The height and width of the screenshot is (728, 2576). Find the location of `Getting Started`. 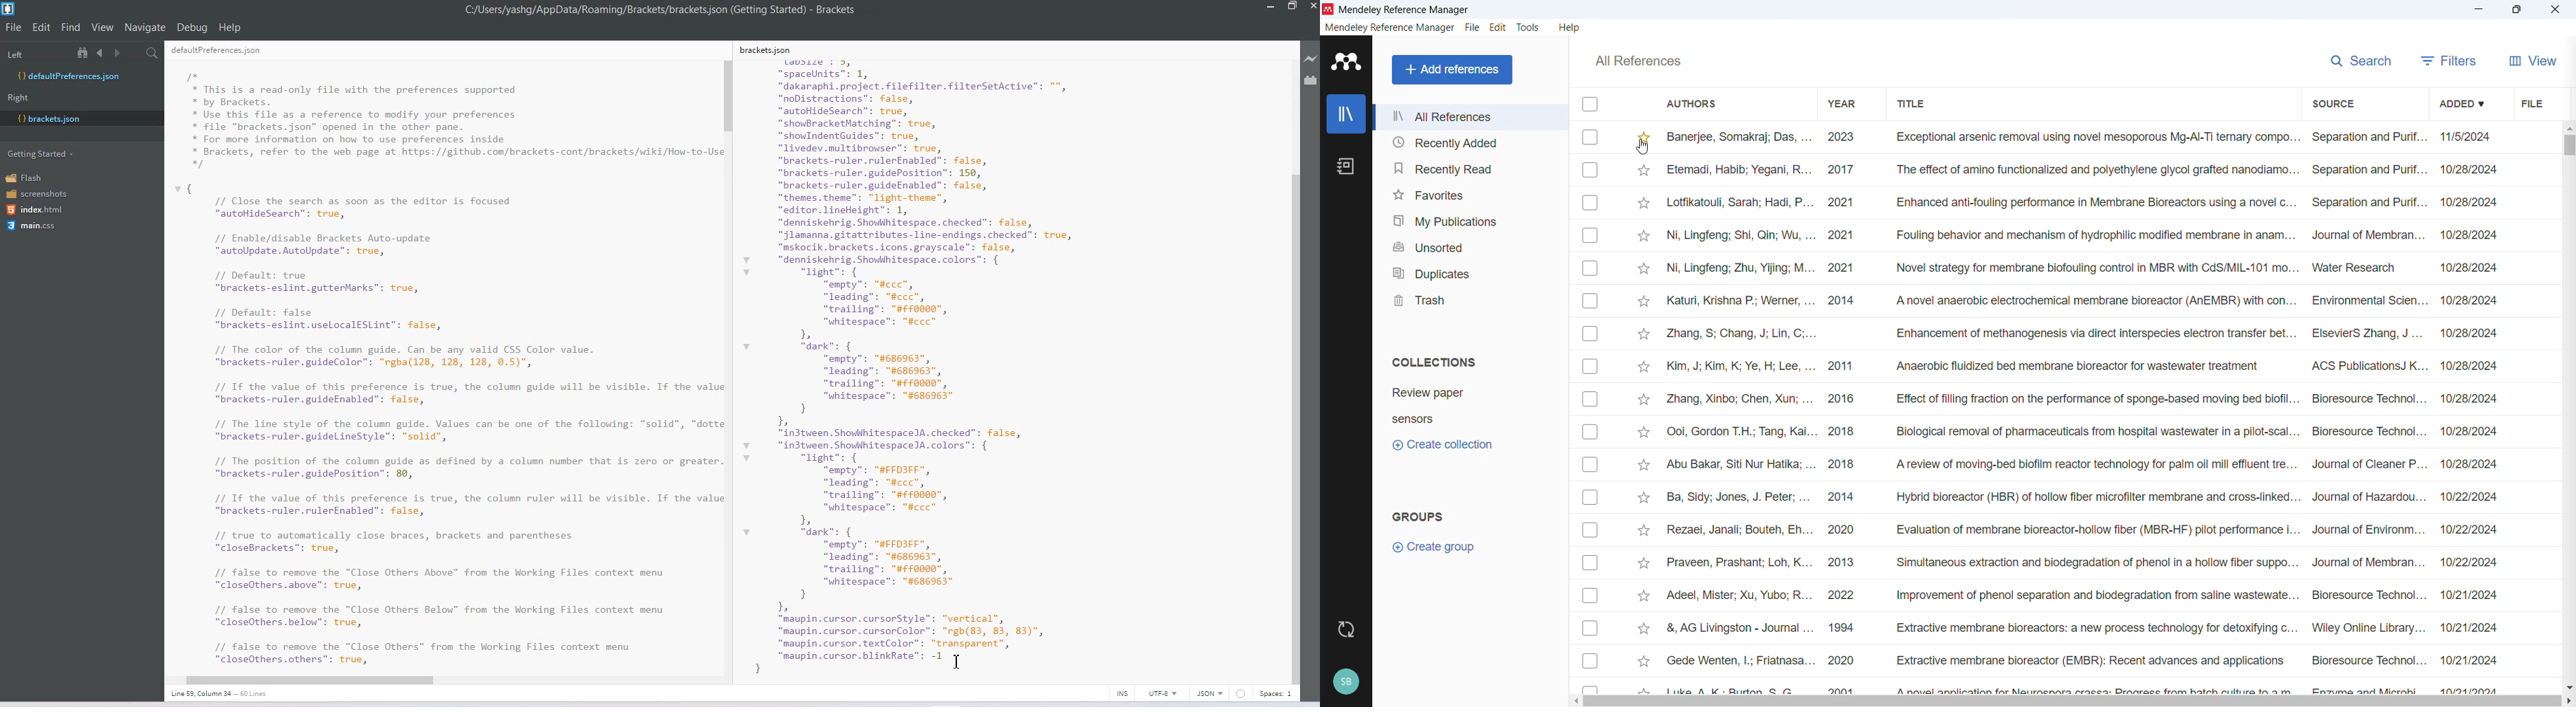

Getting Started is located at coordinates (42, 153).